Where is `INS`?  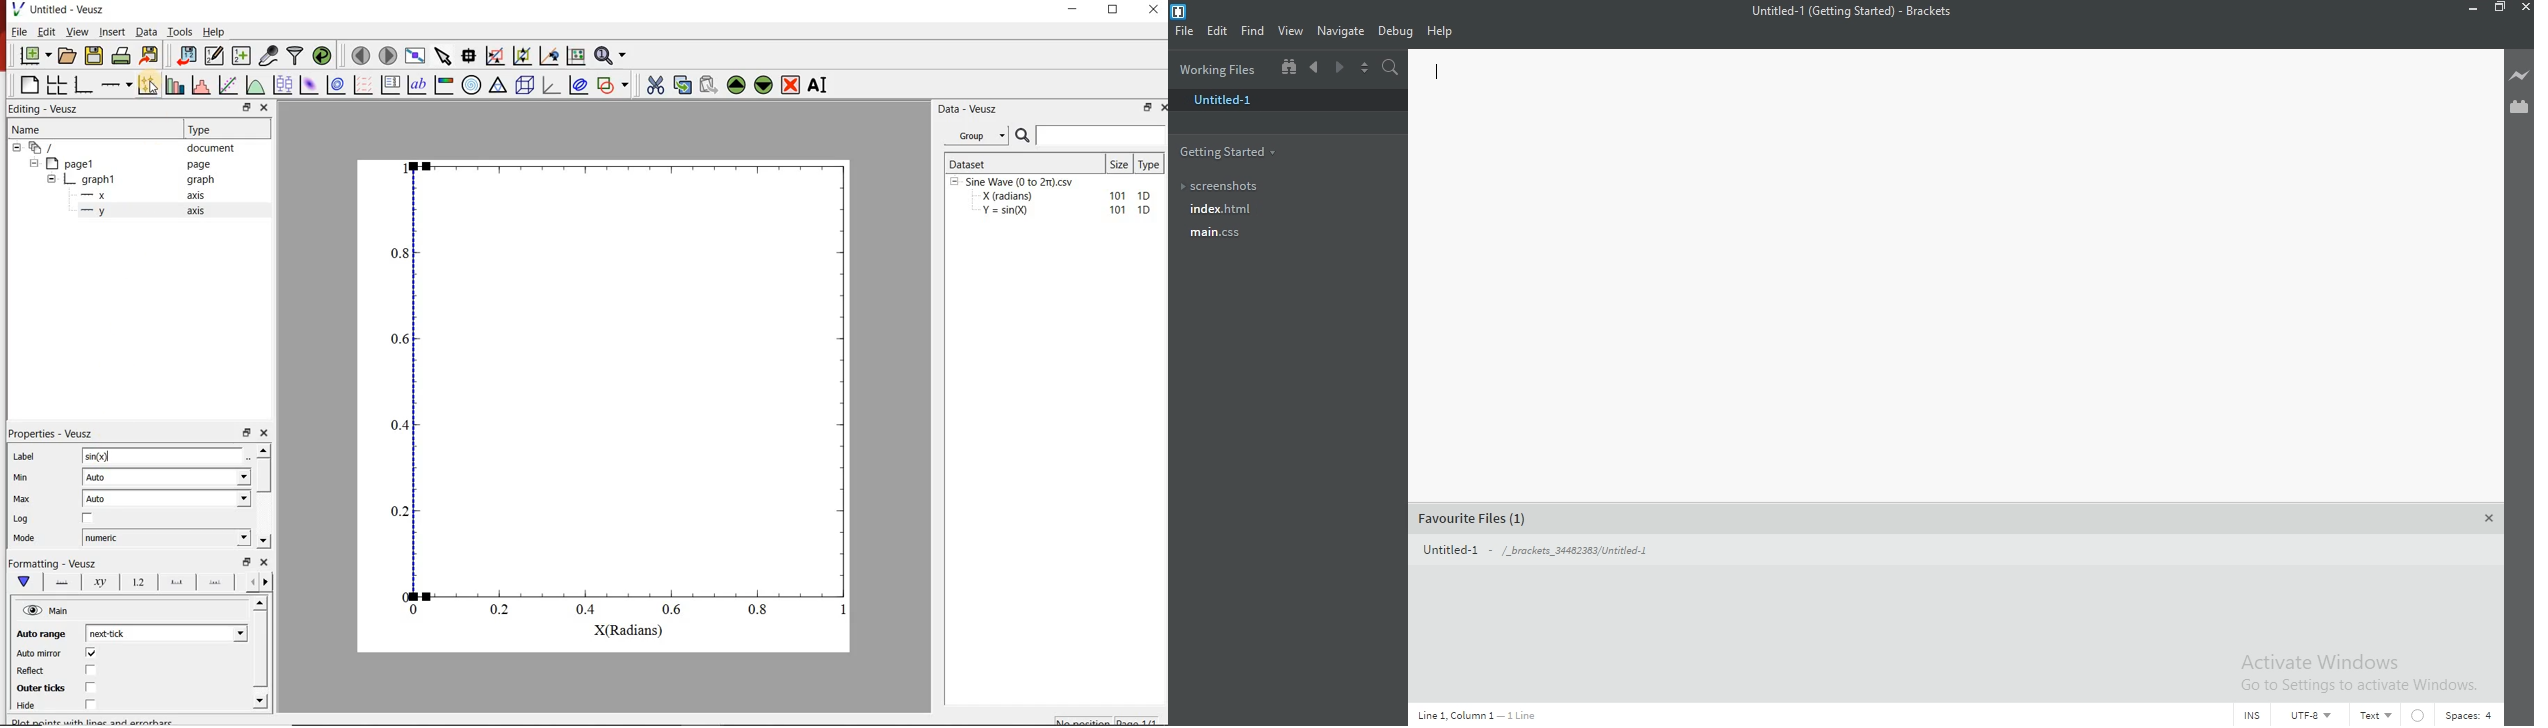
INS is located at coordinates (2253, 717).